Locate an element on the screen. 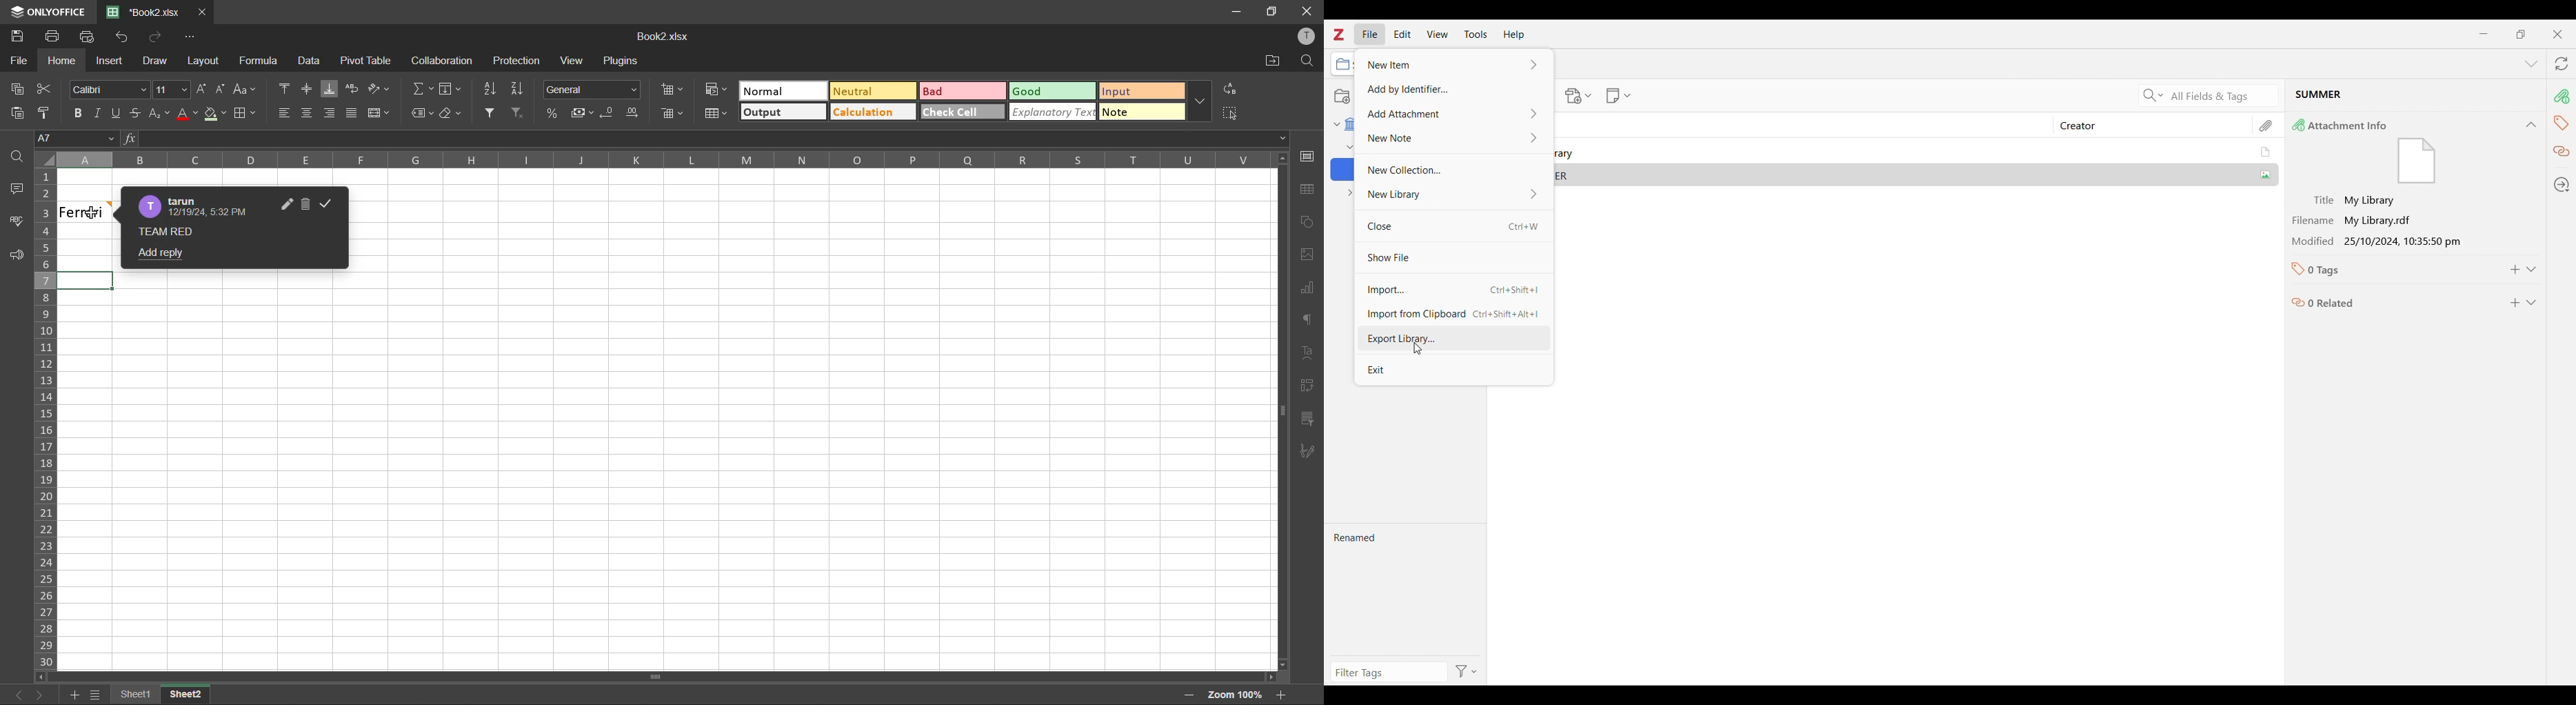 Image resolution: width=2576 pixels, height=728 pixels. Expand is located at coordinates (2532, 270).